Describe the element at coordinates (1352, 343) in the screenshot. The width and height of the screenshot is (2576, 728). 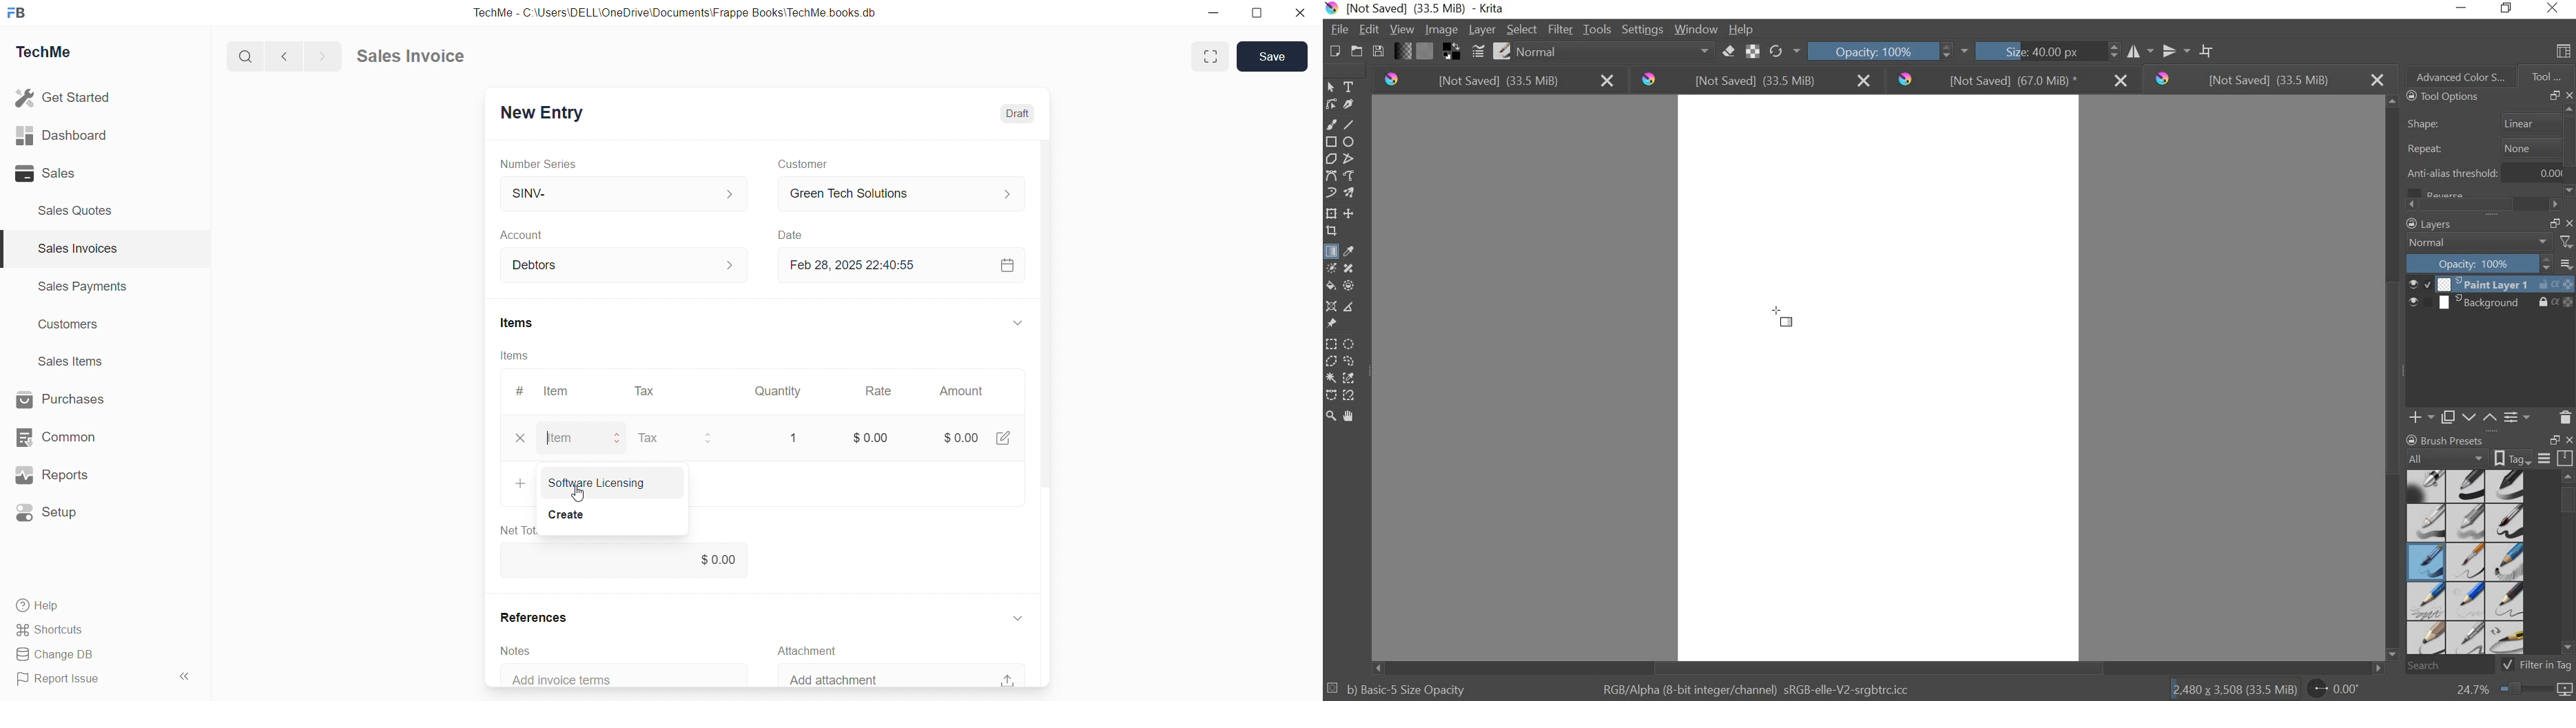
I see `circular selection` at that location.